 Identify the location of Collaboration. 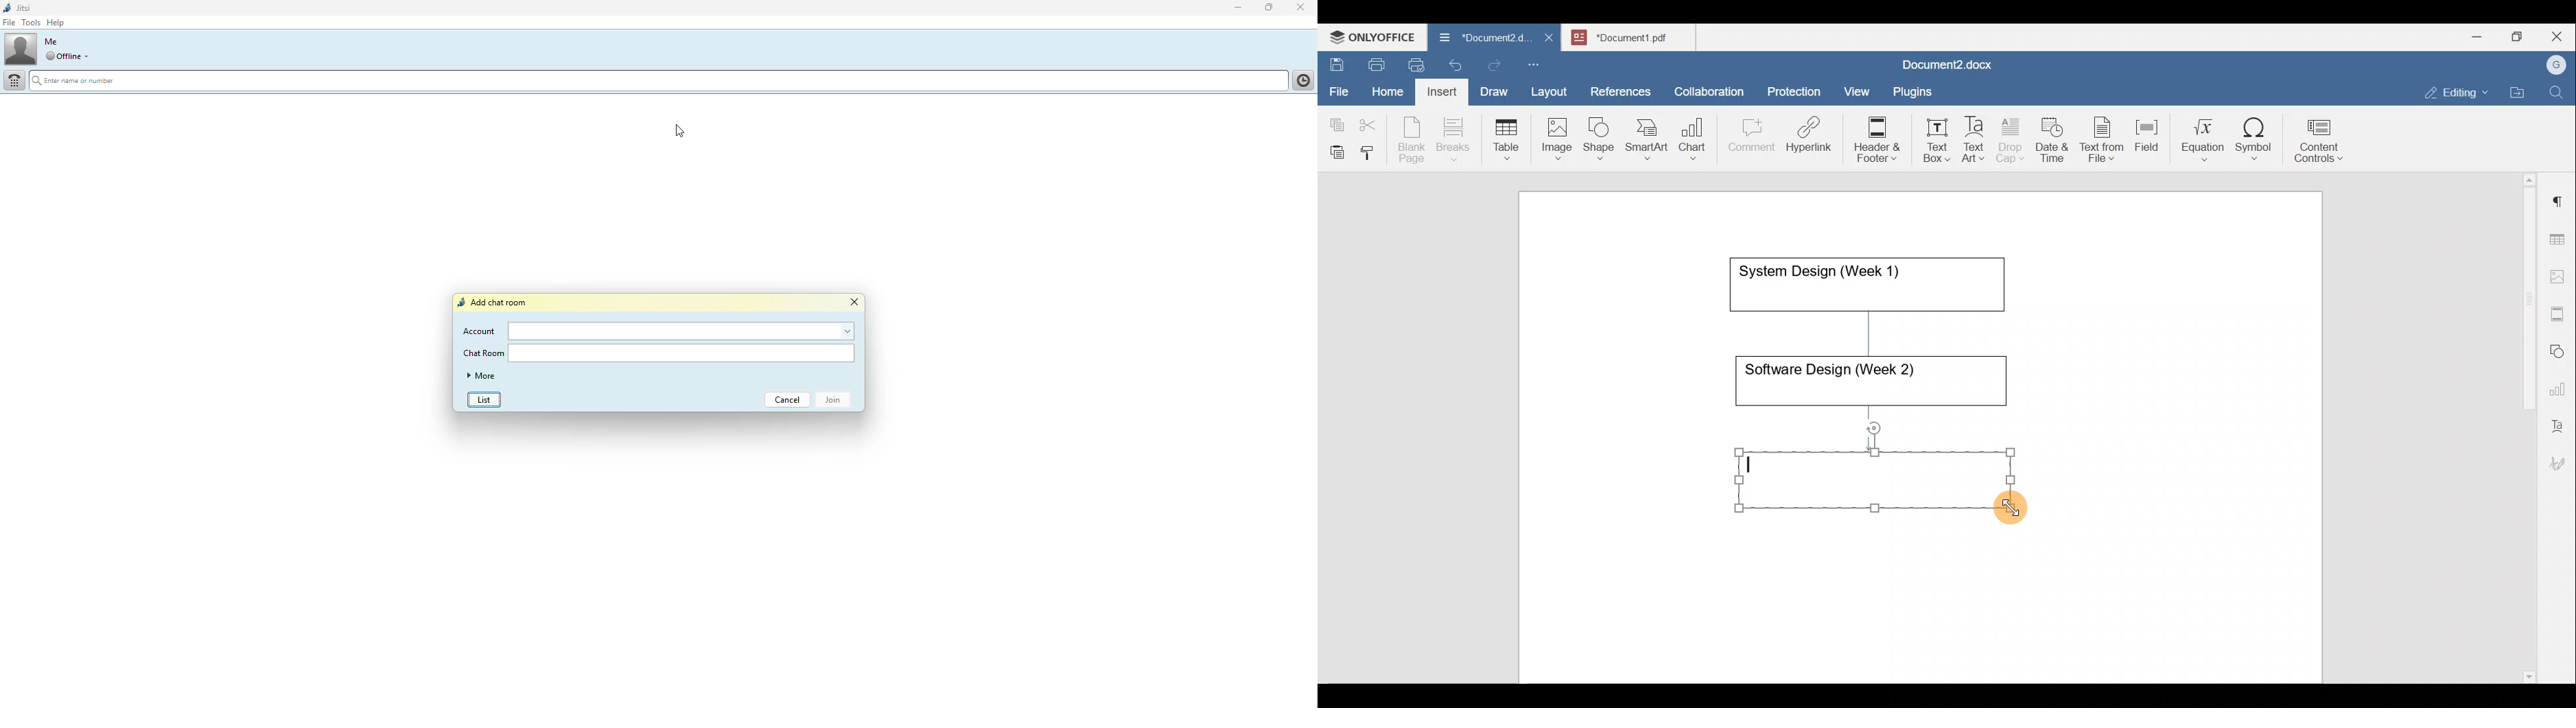
(1707, 85).